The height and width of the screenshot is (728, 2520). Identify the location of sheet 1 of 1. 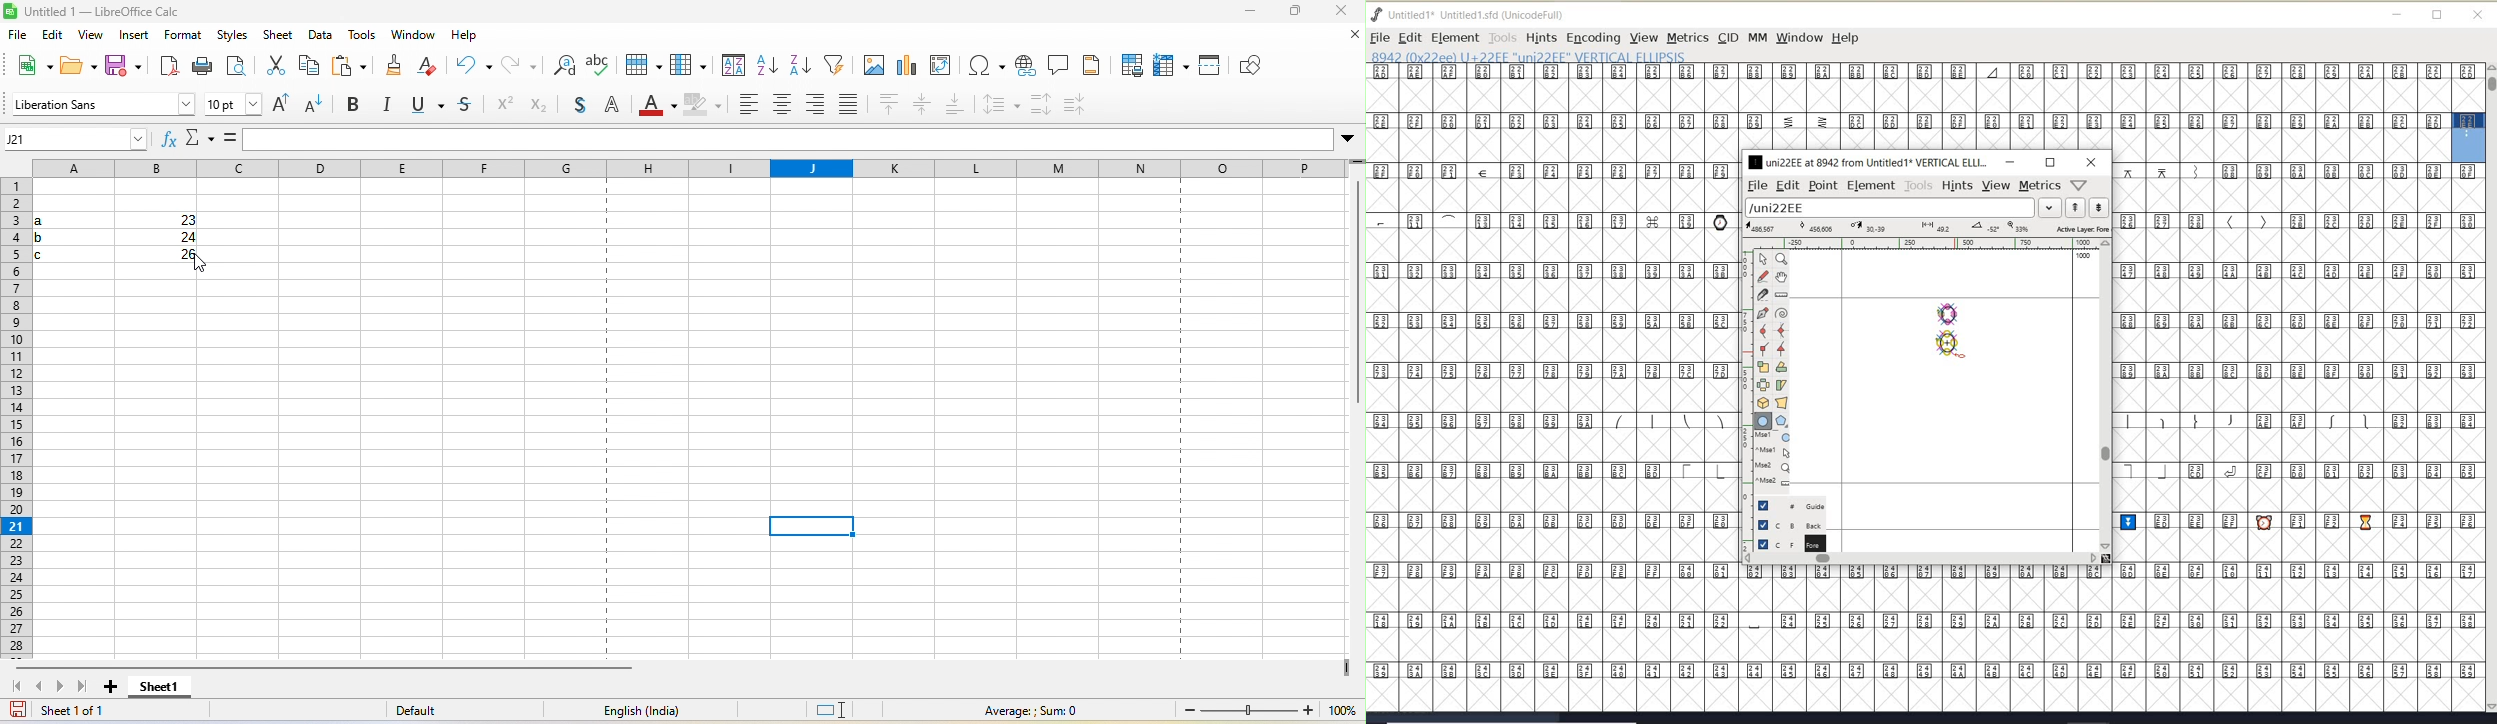
(94, 712).